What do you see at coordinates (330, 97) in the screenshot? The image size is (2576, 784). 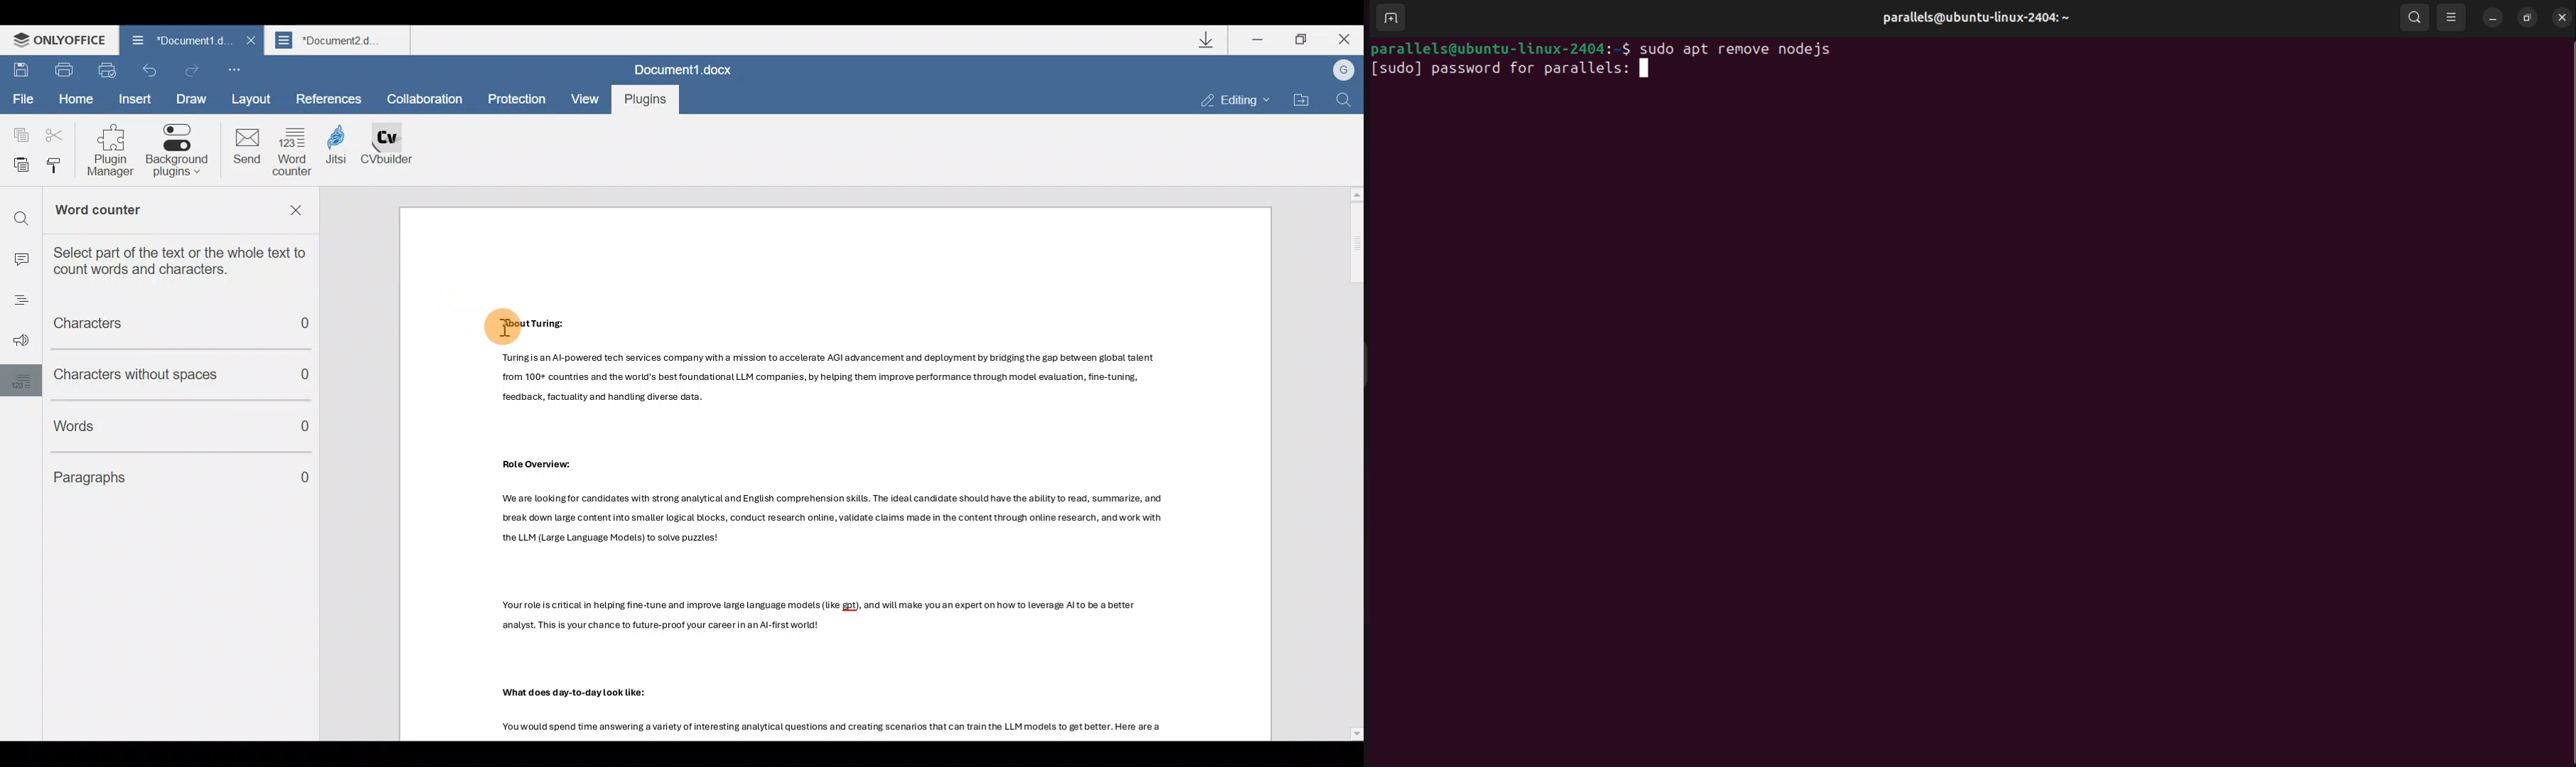 I see `References` at bounding box center [330, 97].